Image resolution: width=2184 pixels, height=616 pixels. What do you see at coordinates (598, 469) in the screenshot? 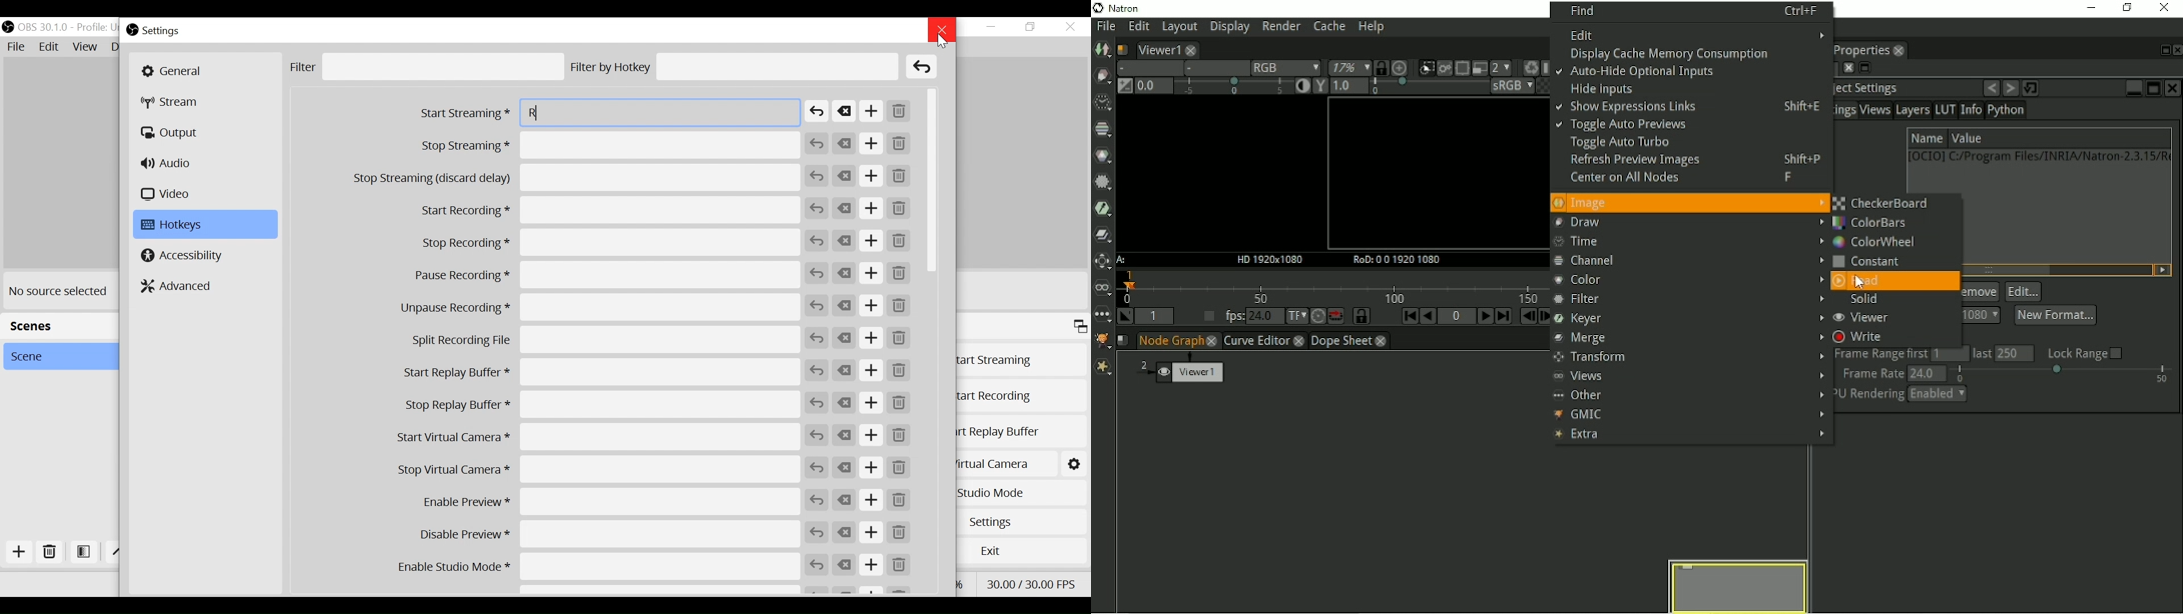
I see `Stop Virtual Camera` at bounding box center [598, 469].